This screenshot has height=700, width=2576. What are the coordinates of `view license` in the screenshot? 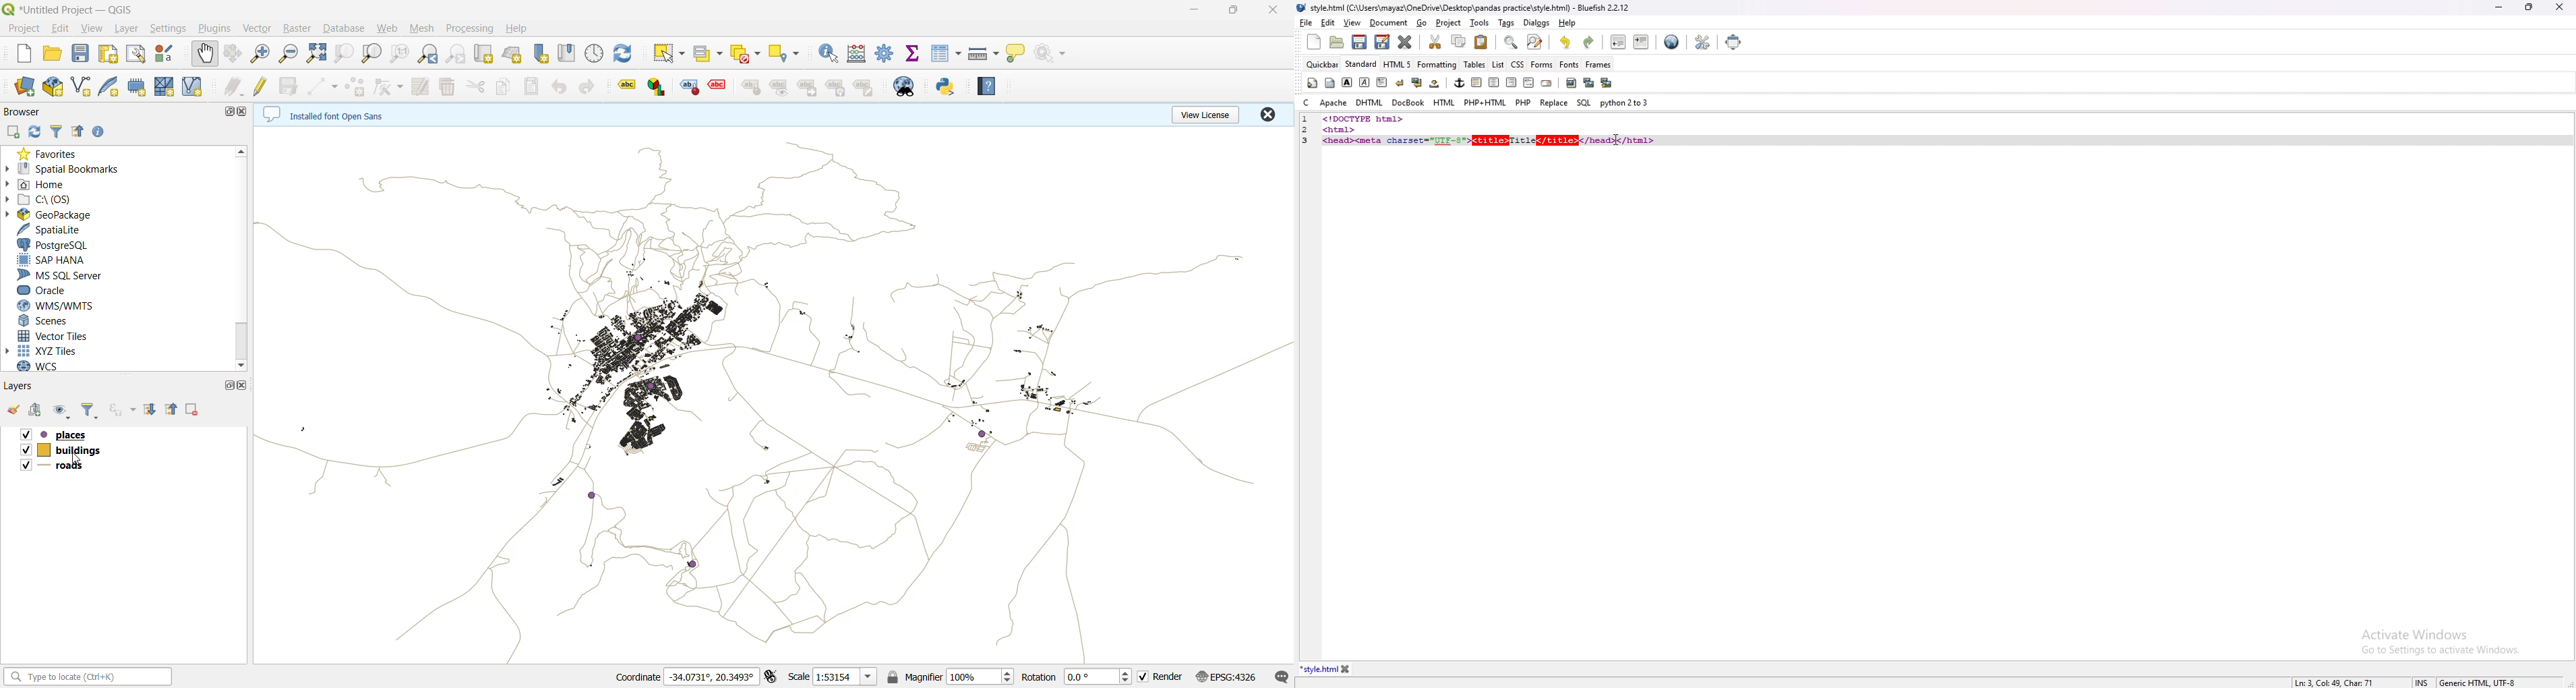 It's located at (1205, 113).